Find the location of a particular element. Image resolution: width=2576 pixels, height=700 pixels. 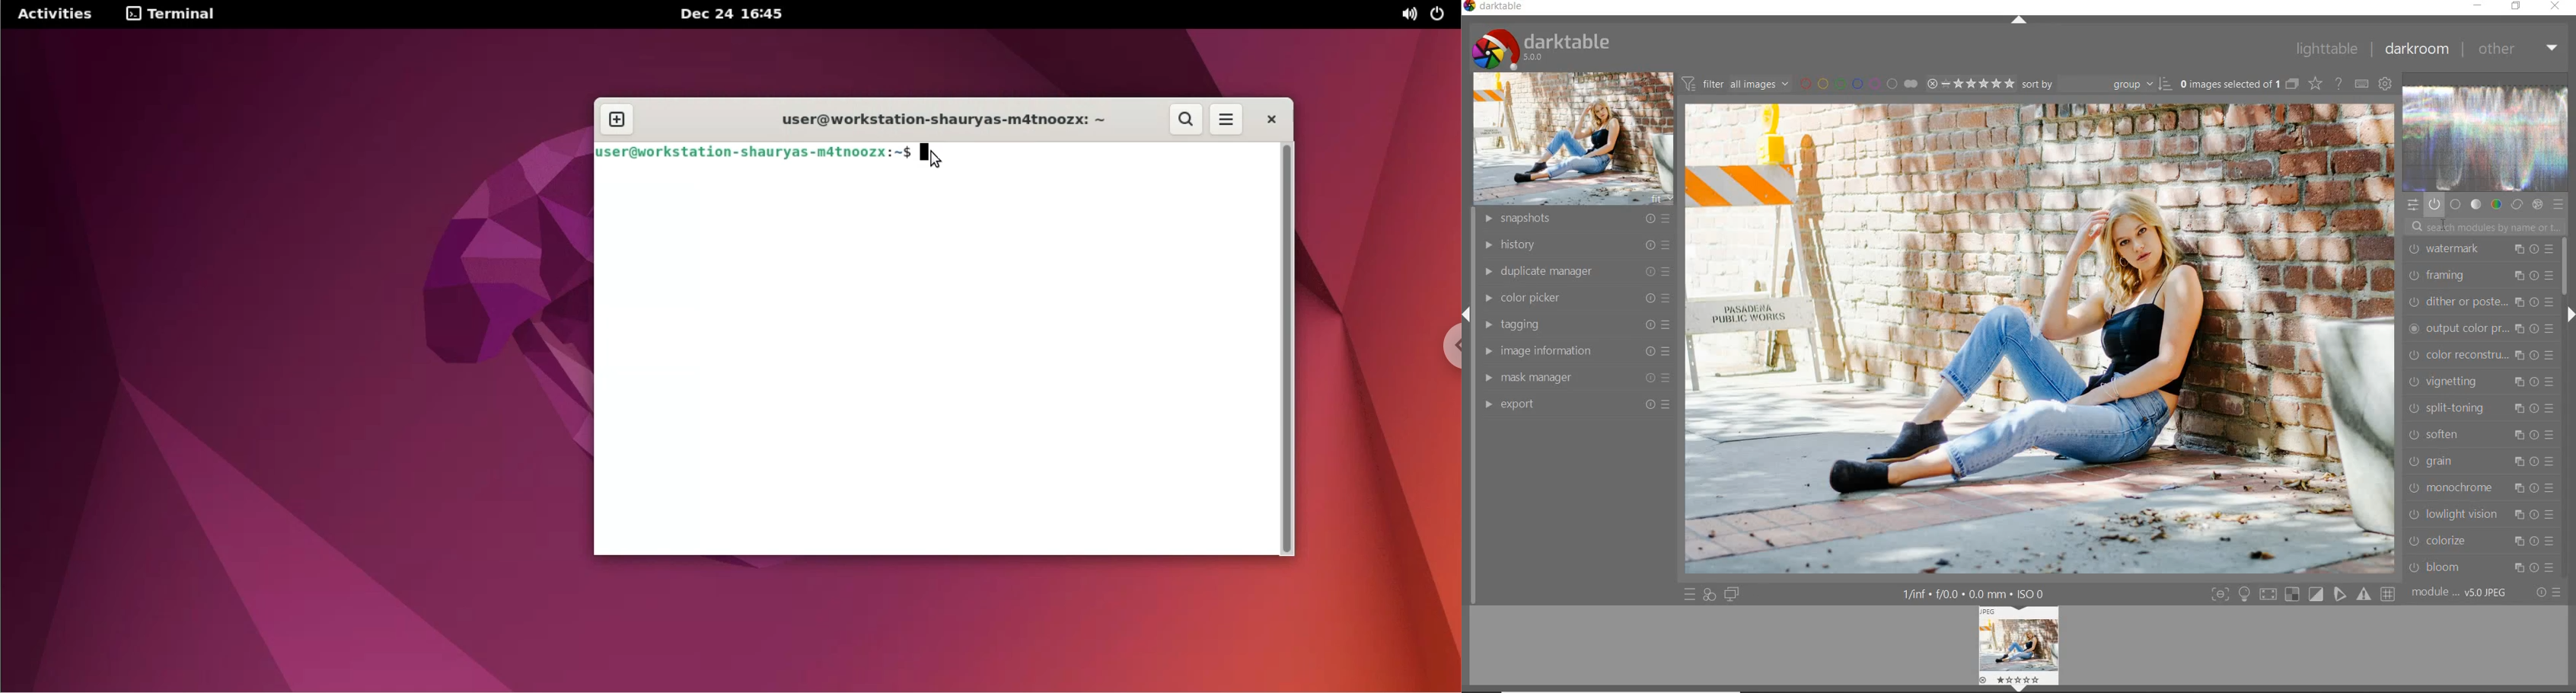

Sort is located at coordinates (2097, 84).